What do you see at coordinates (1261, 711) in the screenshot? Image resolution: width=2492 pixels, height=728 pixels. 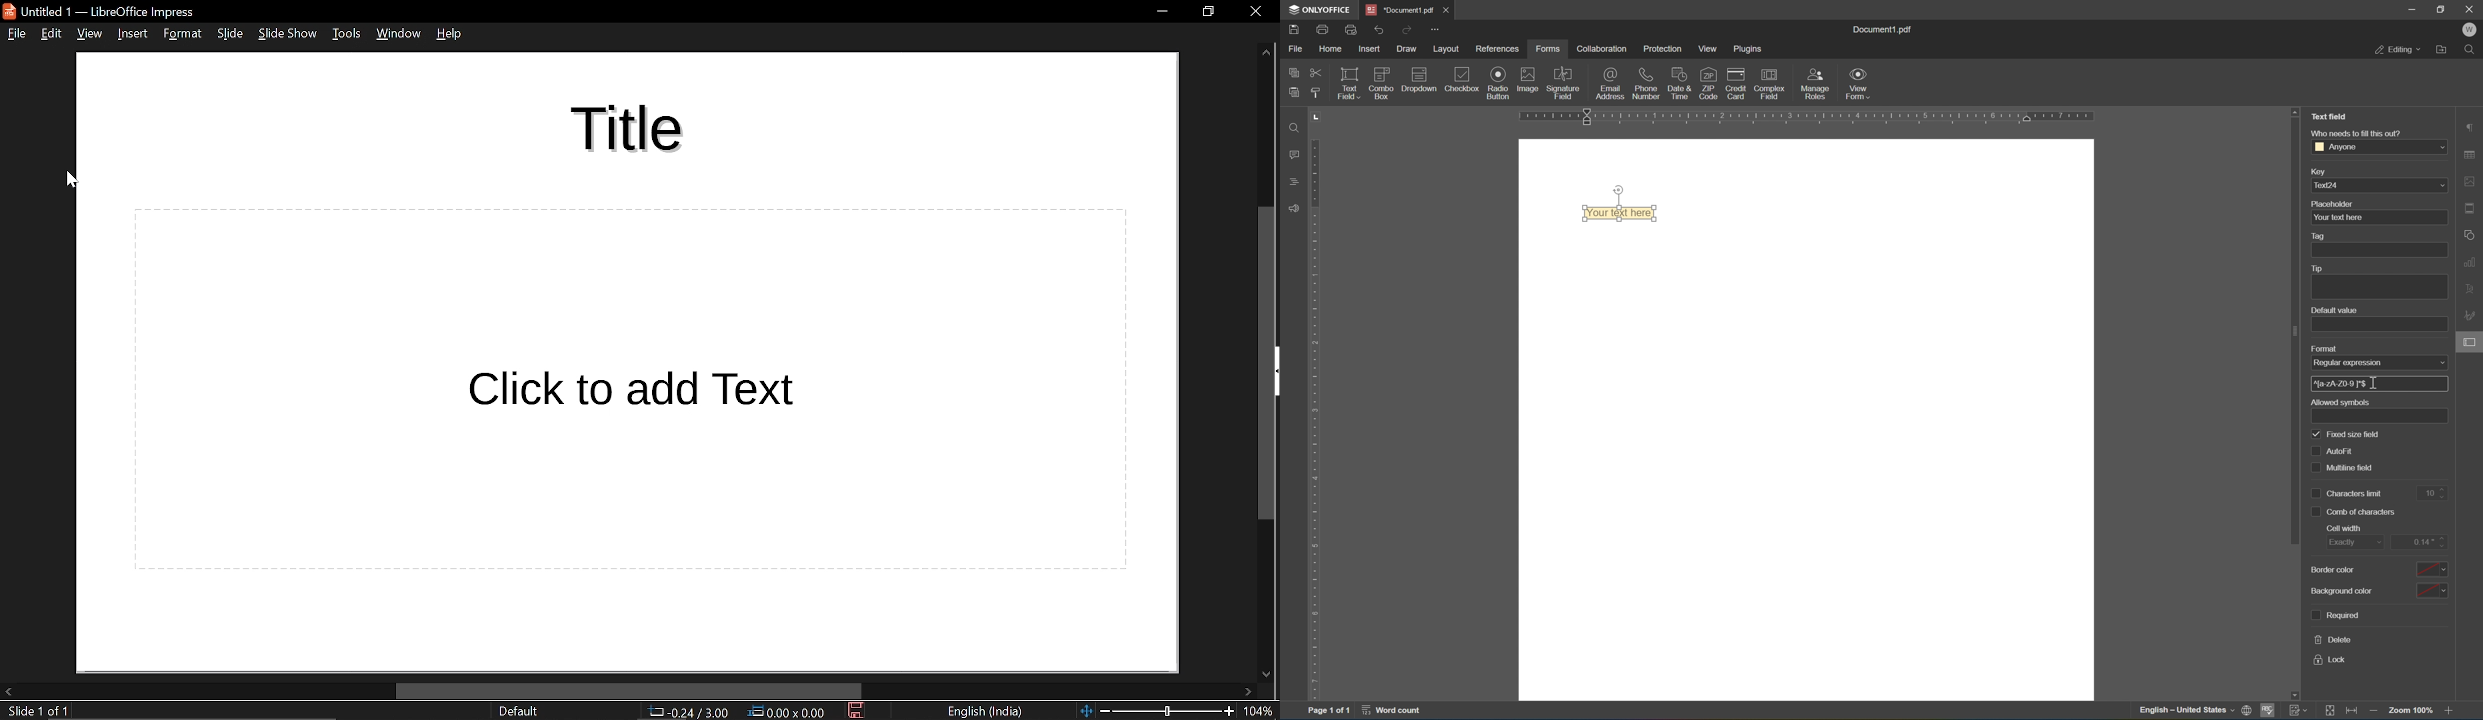 I see `current zoom` at bounding box center [1261, 711].